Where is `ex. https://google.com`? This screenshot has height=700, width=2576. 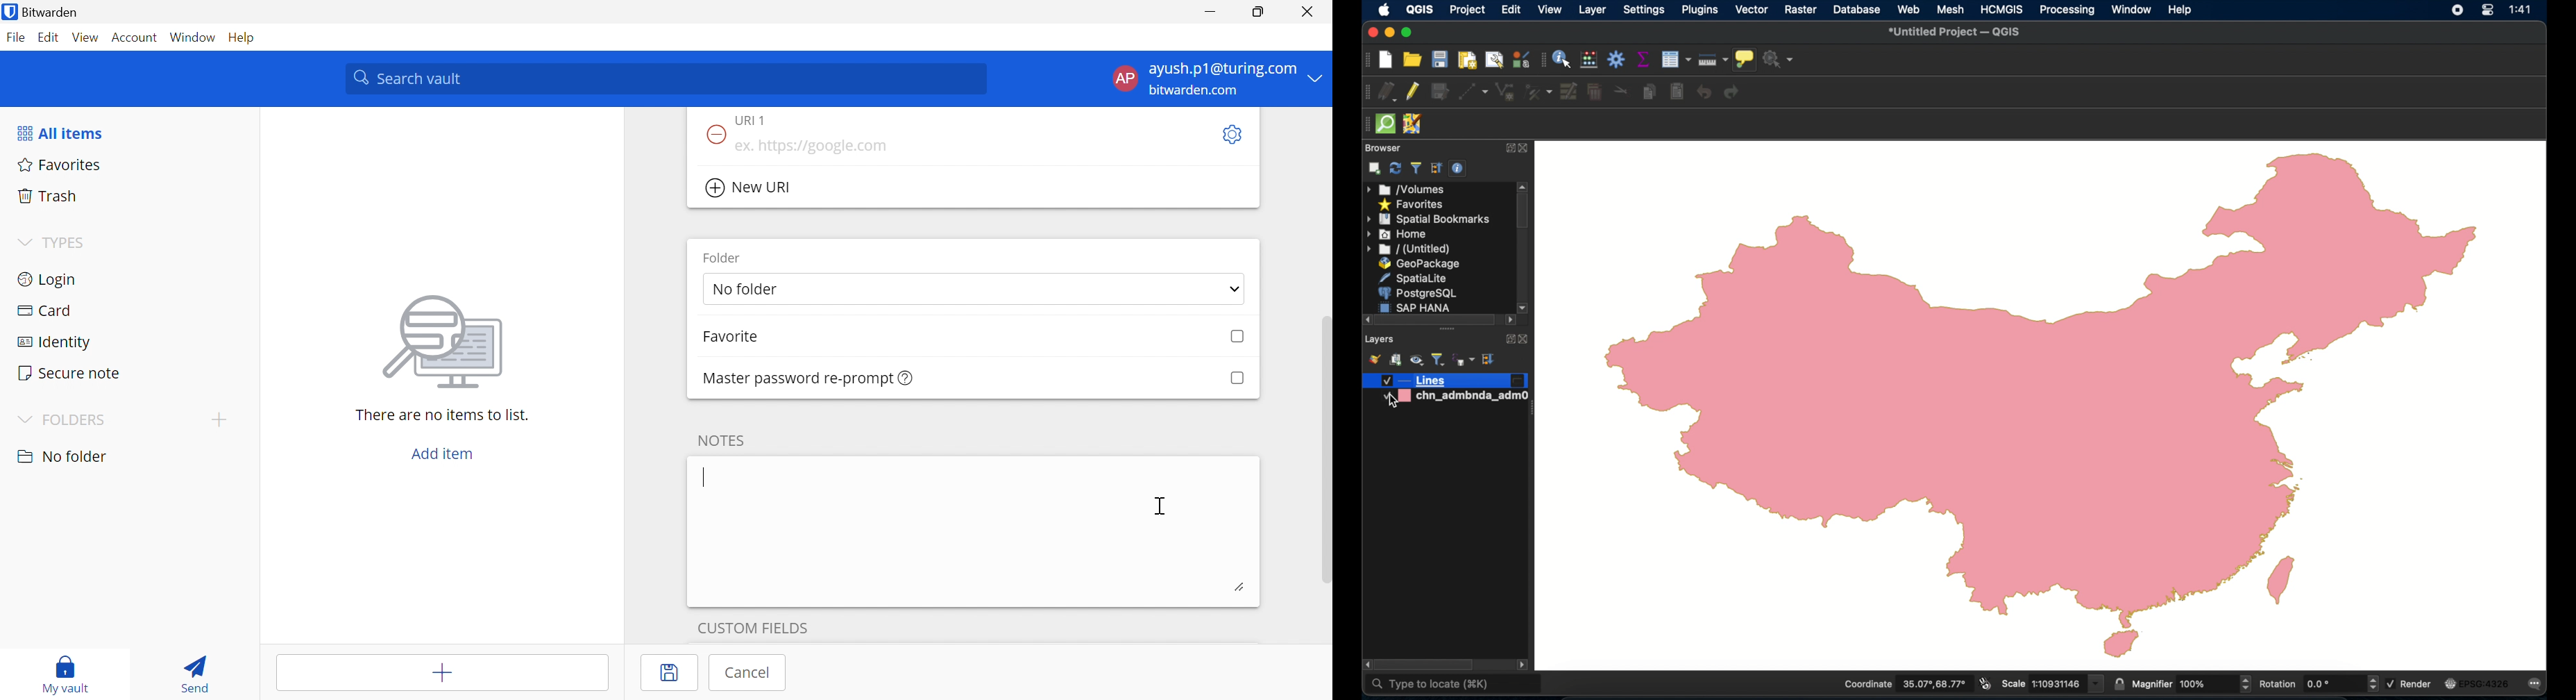 ex. https://google.com is located at coordinates (811, 147).